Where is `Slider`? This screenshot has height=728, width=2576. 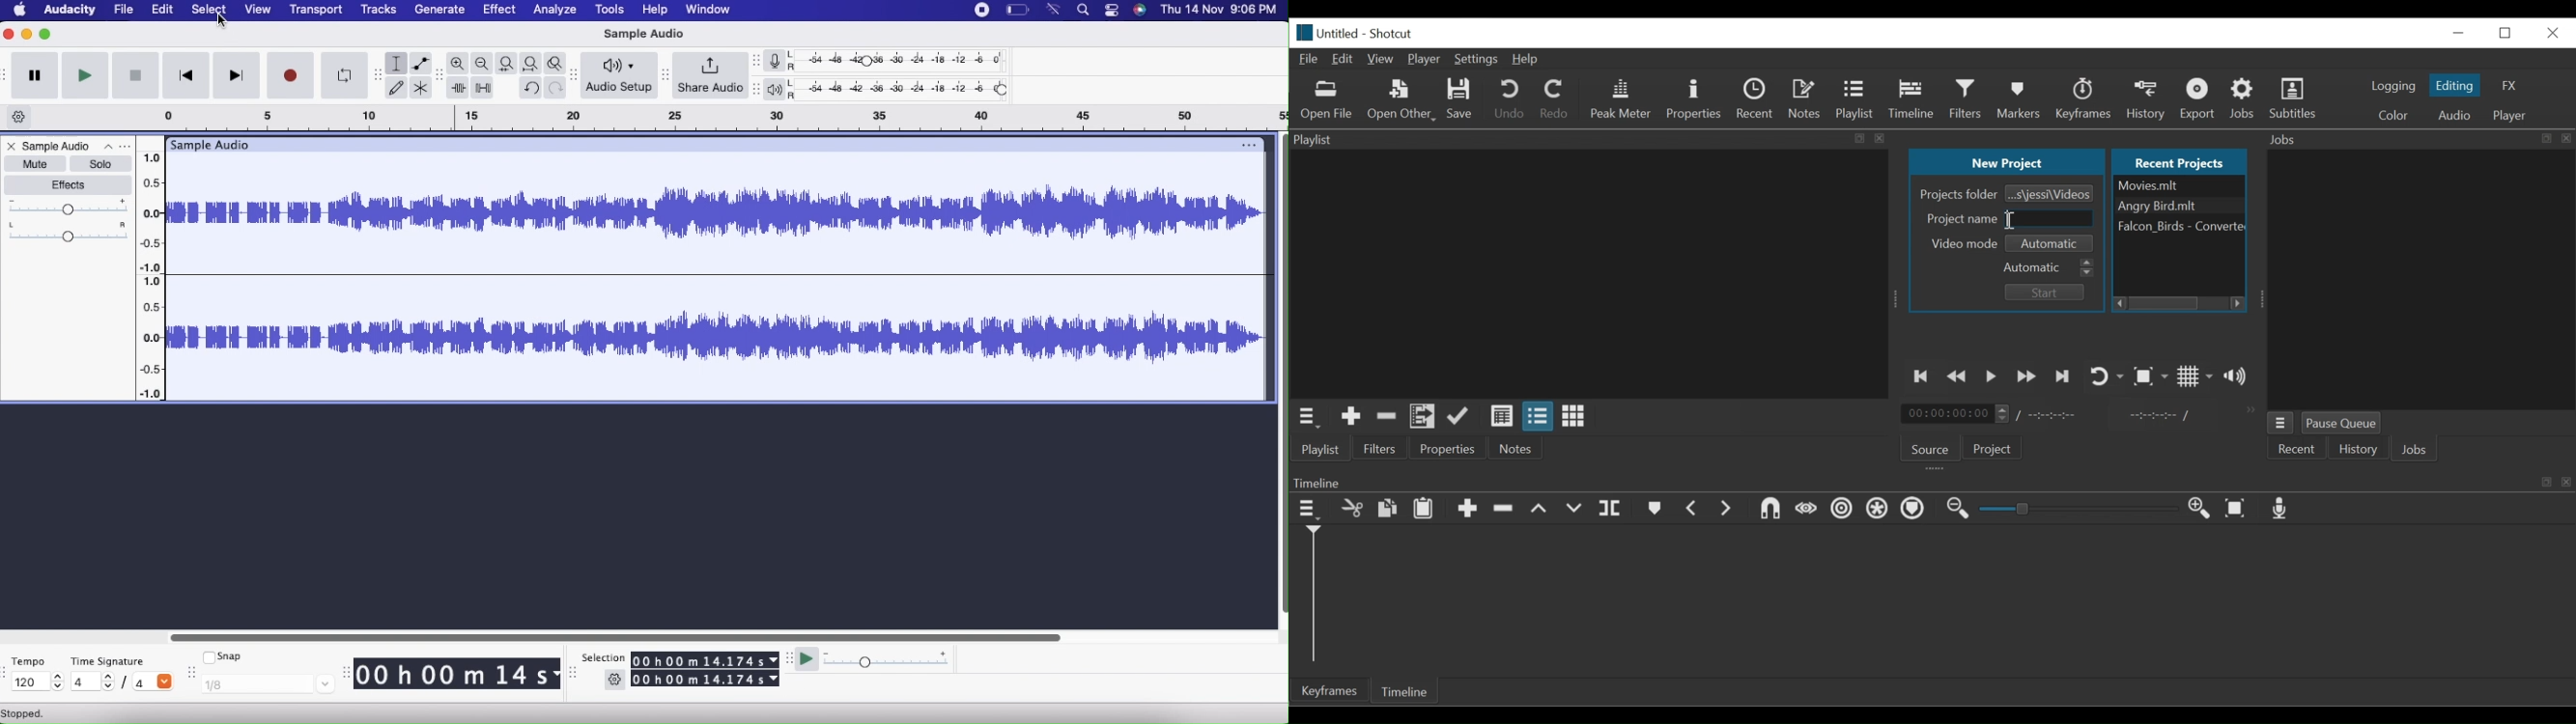
Slider is located at coordinates (152, 272).